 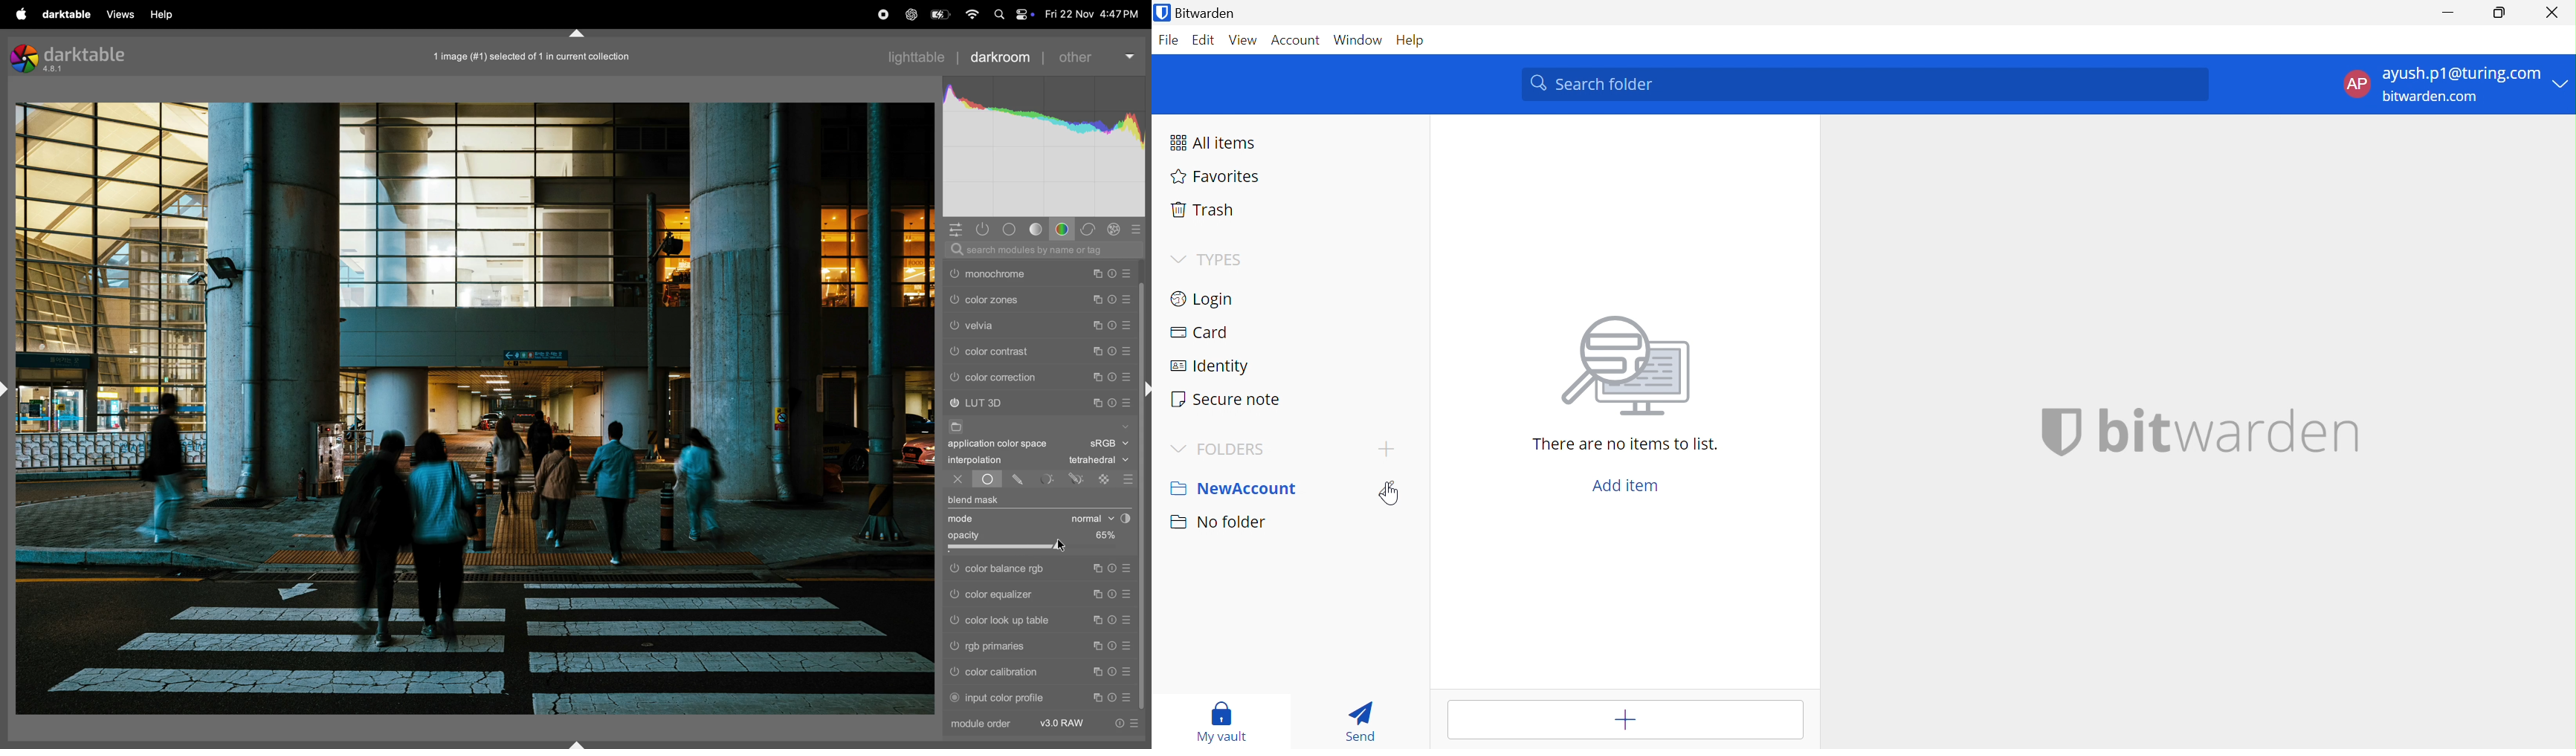 What do you see at coordinates (1025, 377) in the screenshot?
I see `color correction` at bounding box center [1025, 377].